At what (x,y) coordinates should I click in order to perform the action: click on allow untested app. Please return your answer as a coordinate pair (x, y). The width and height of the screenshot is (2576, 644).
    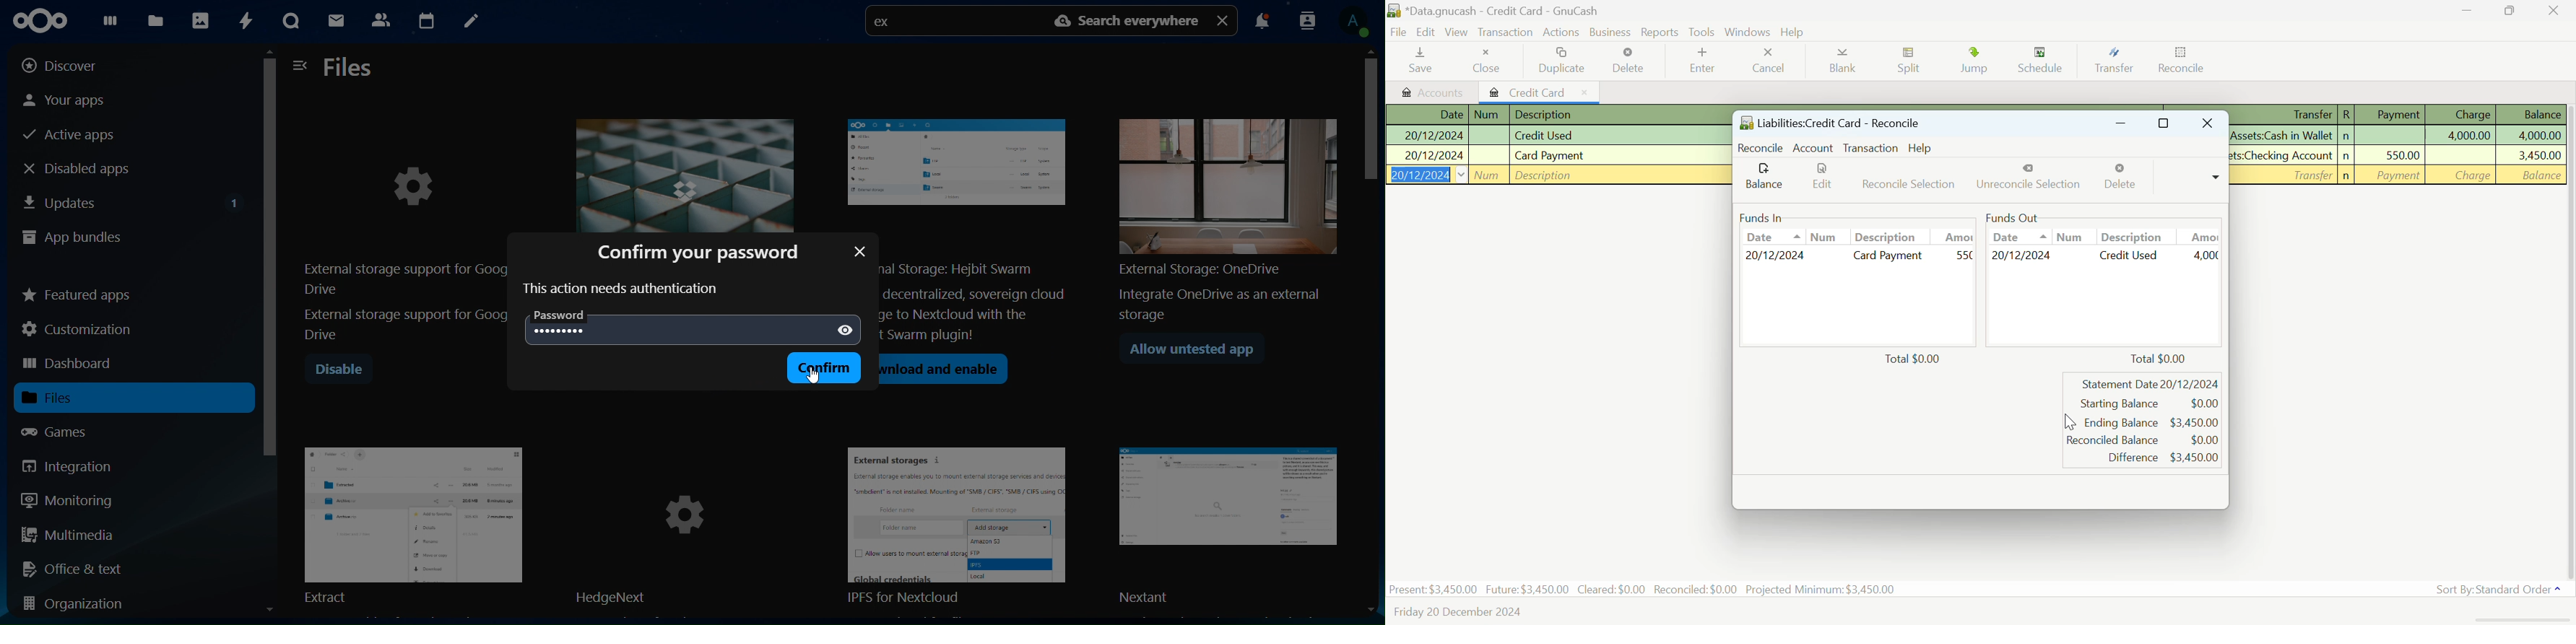
    Looking at the image, I should click on (1199, 351).